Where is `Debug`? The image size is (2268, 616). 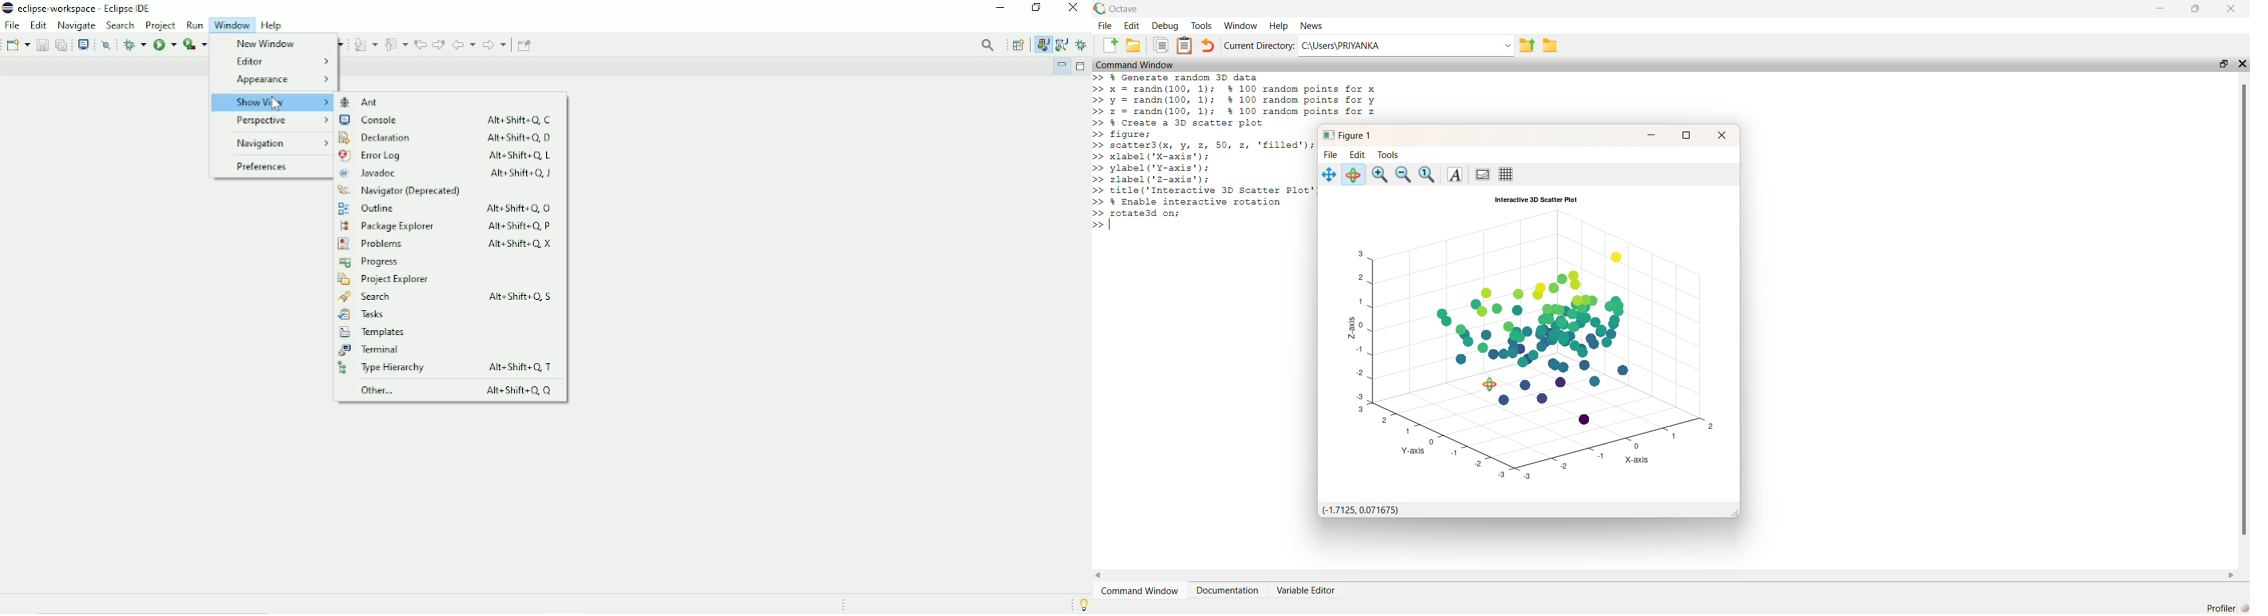
Debug is located at coordinates (134, 44).